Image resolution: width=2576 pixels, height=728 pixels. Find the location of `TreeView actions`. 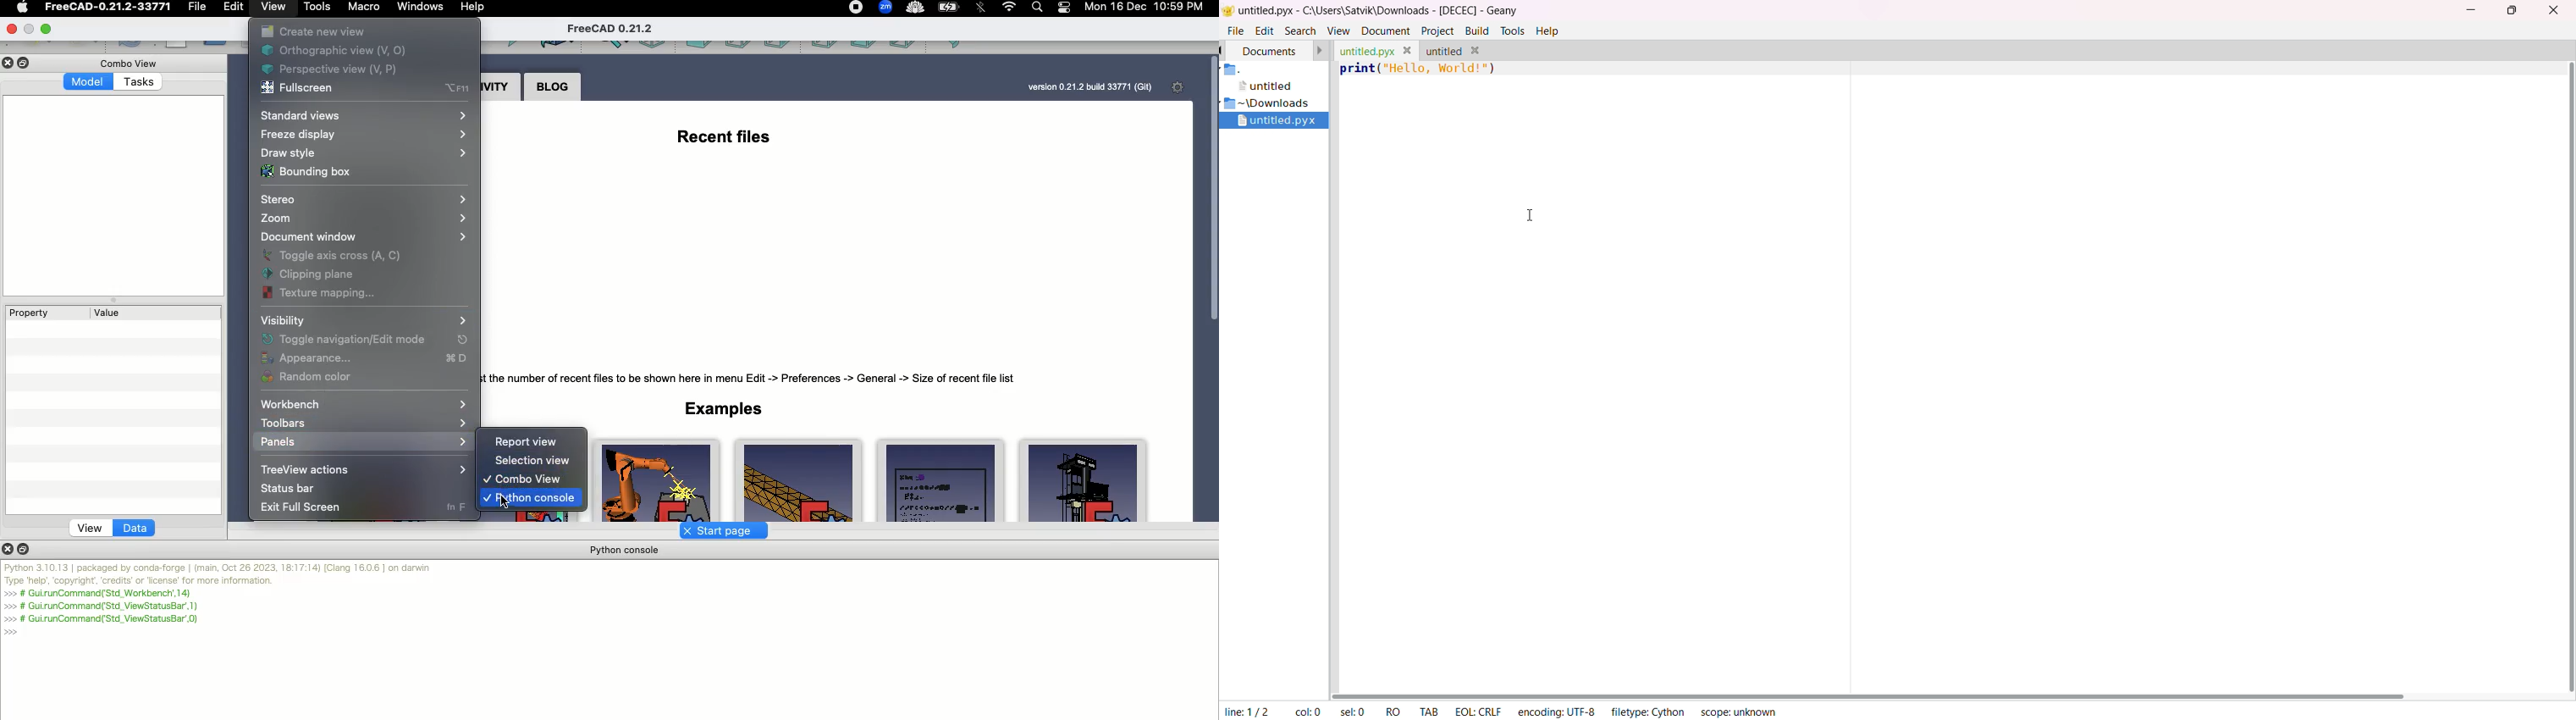

TreeView actions is located at coordinates (361, 468).